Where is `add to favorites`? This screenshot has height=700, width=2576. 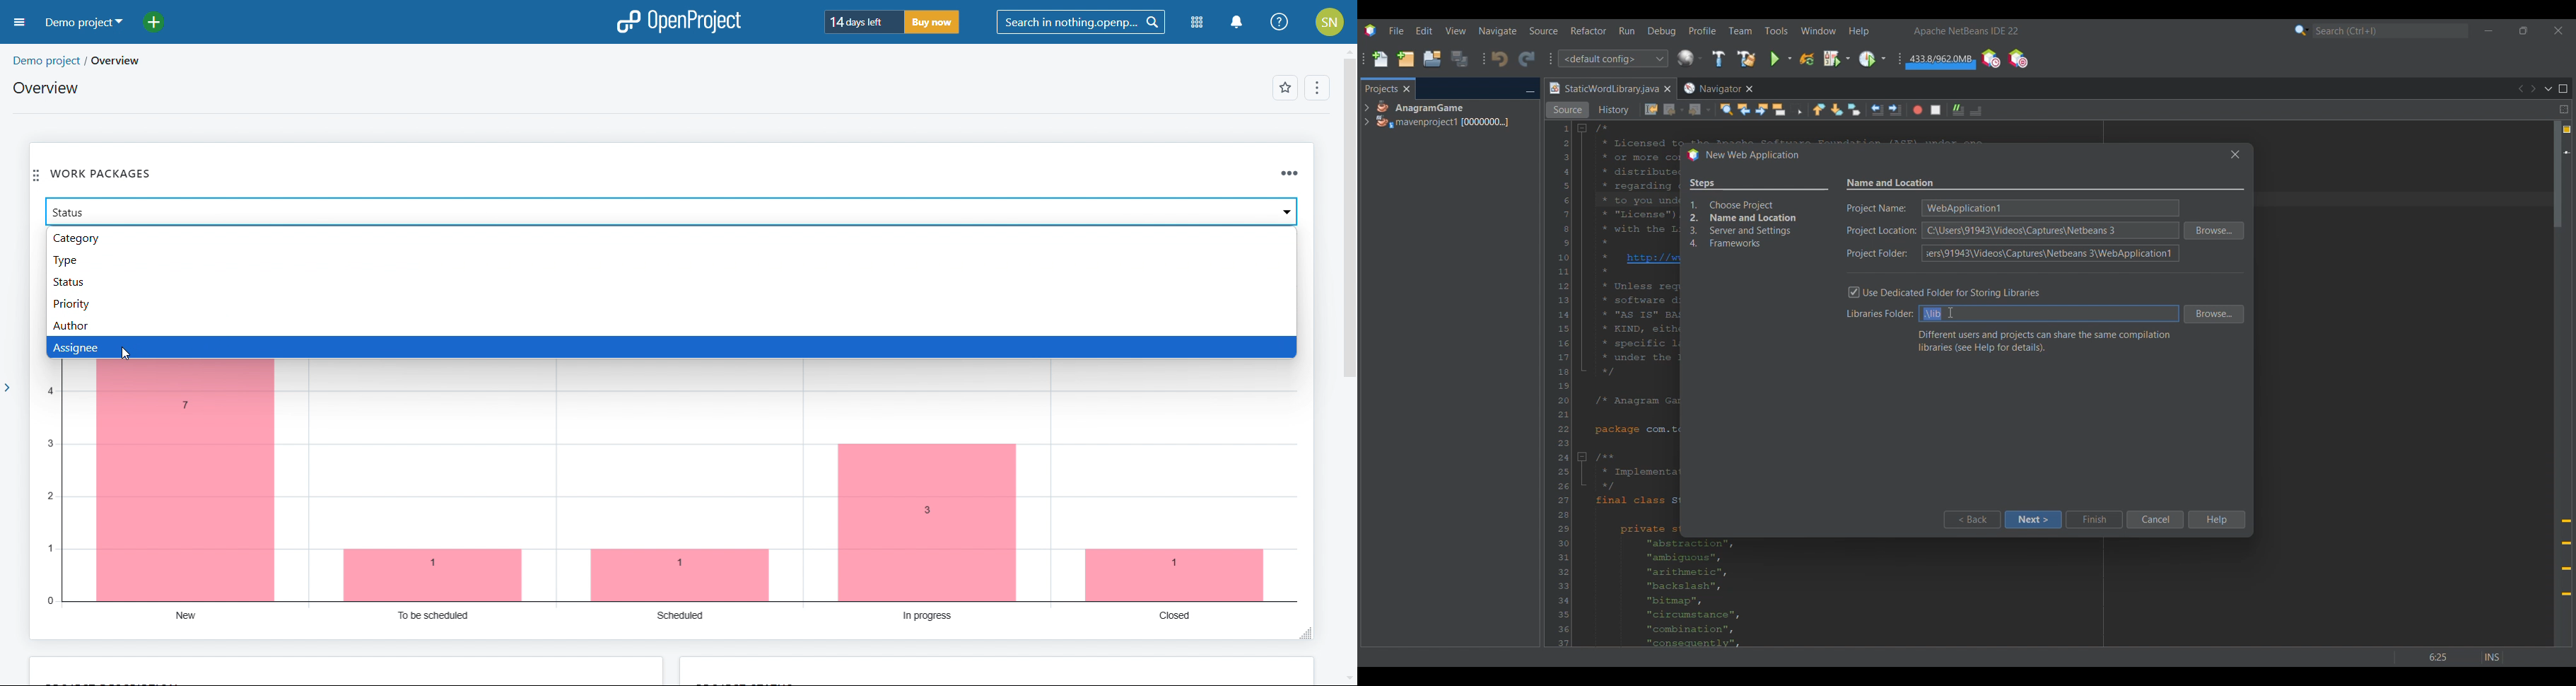 add to favorites is located at coordinates (1285, 87).